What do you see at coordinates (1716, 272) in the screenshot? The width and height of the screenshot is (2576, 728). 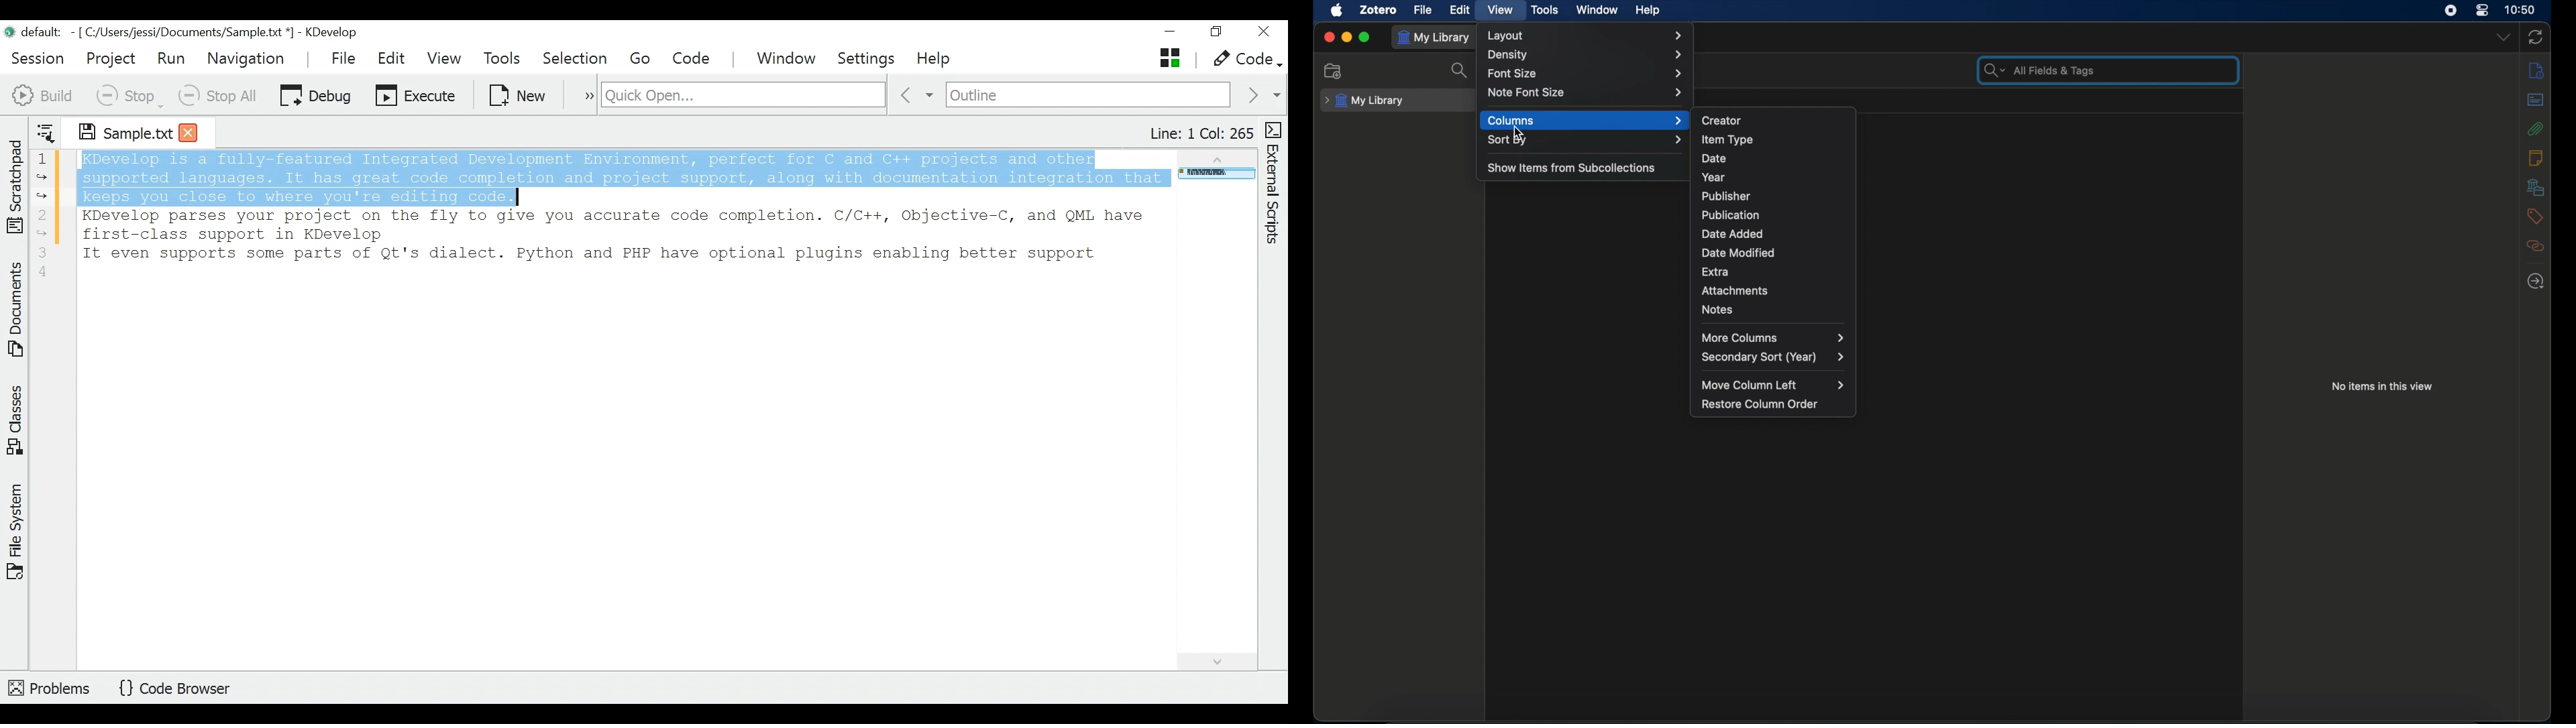 I see `extra` at bounding box center [1716, 272].